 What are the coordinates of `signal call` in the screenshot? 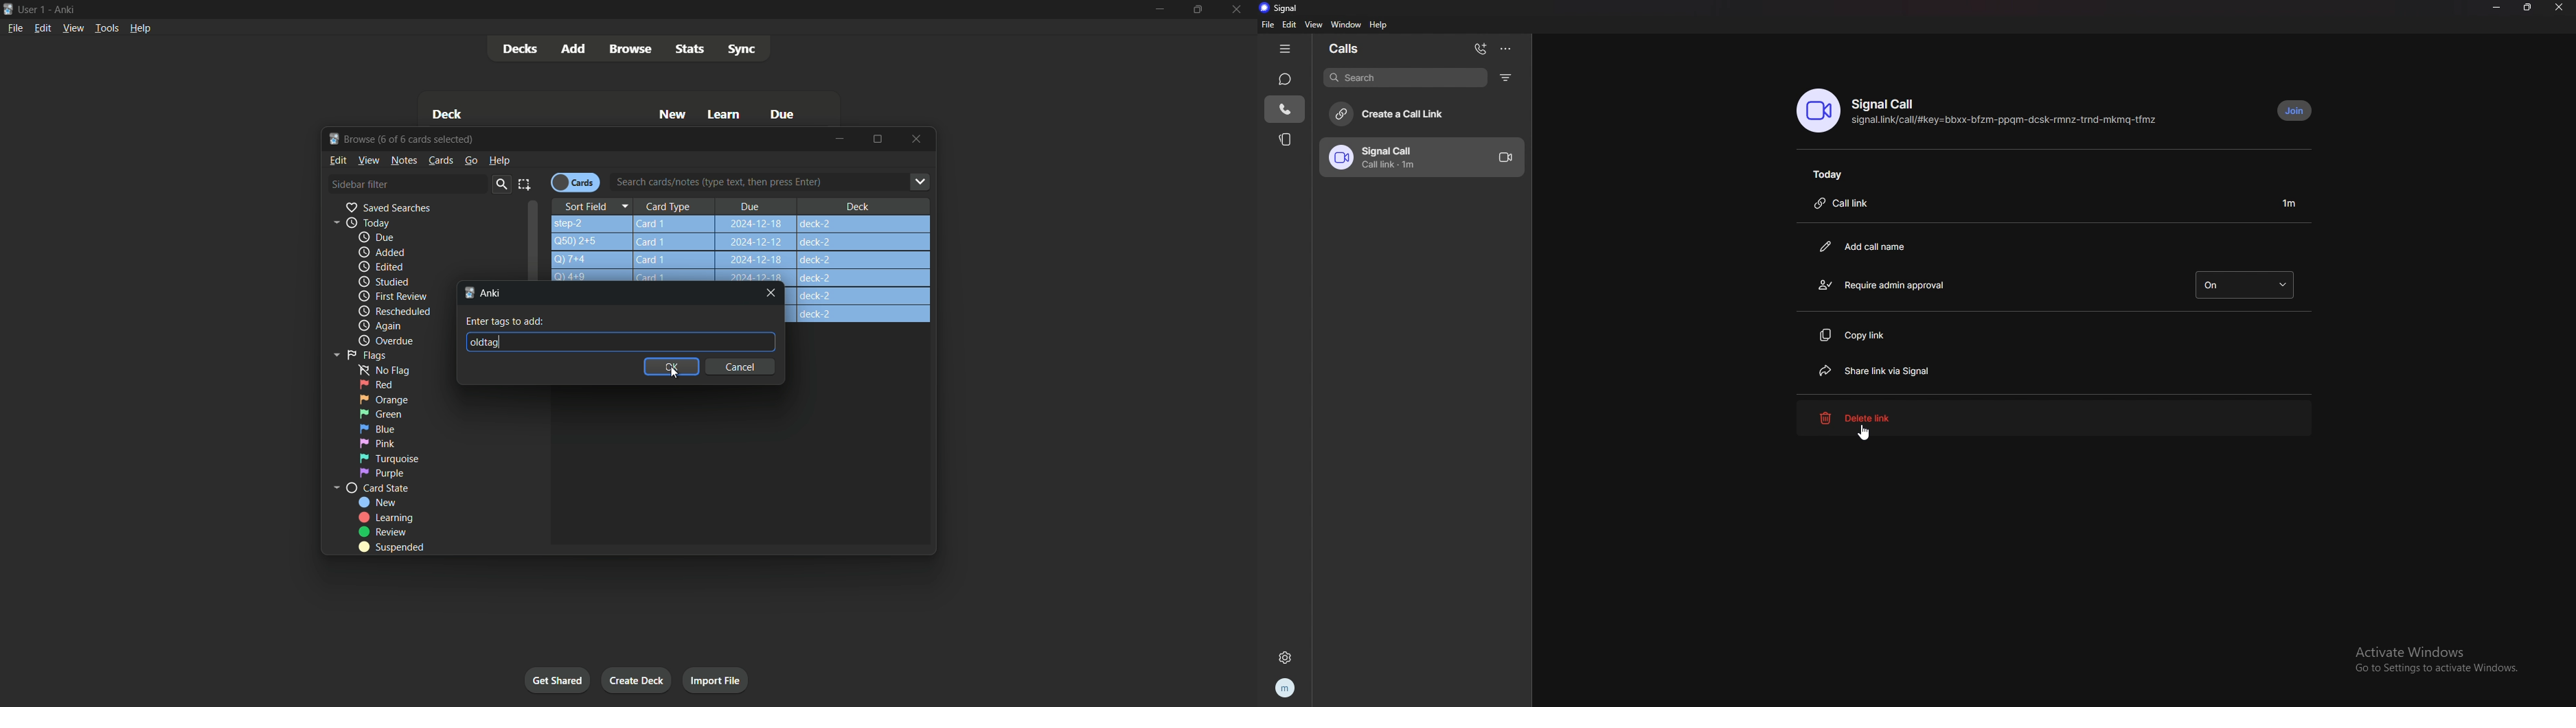 It's located at (1889, 104).